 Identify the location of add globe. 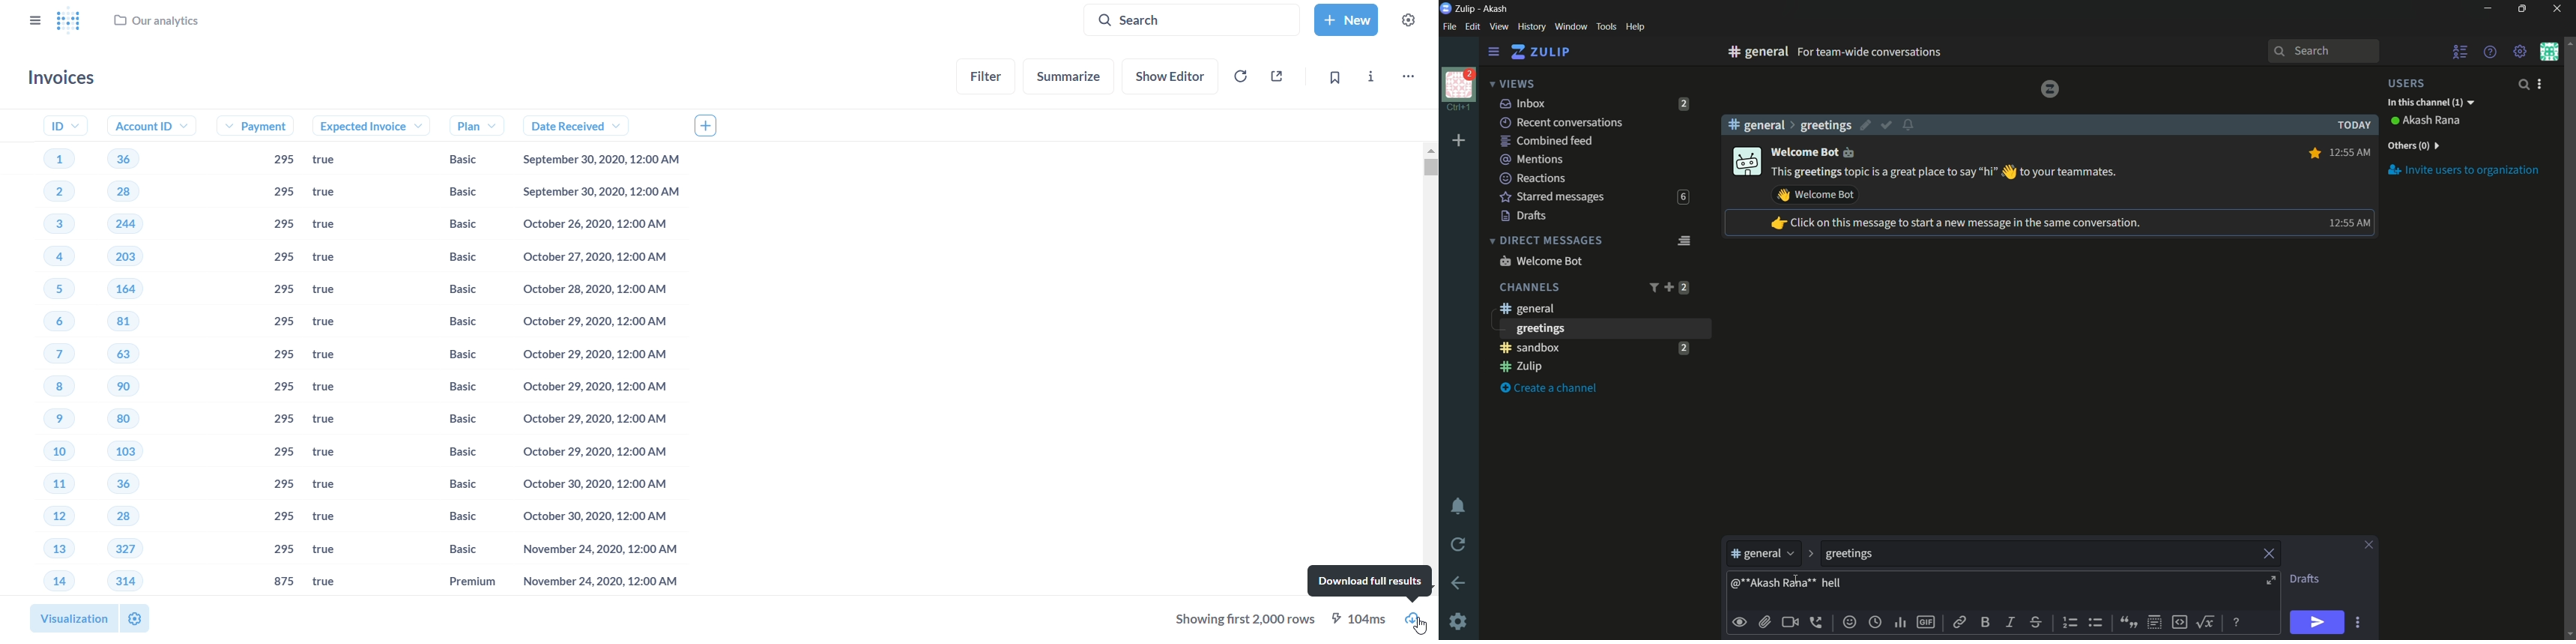
(1875, 623).